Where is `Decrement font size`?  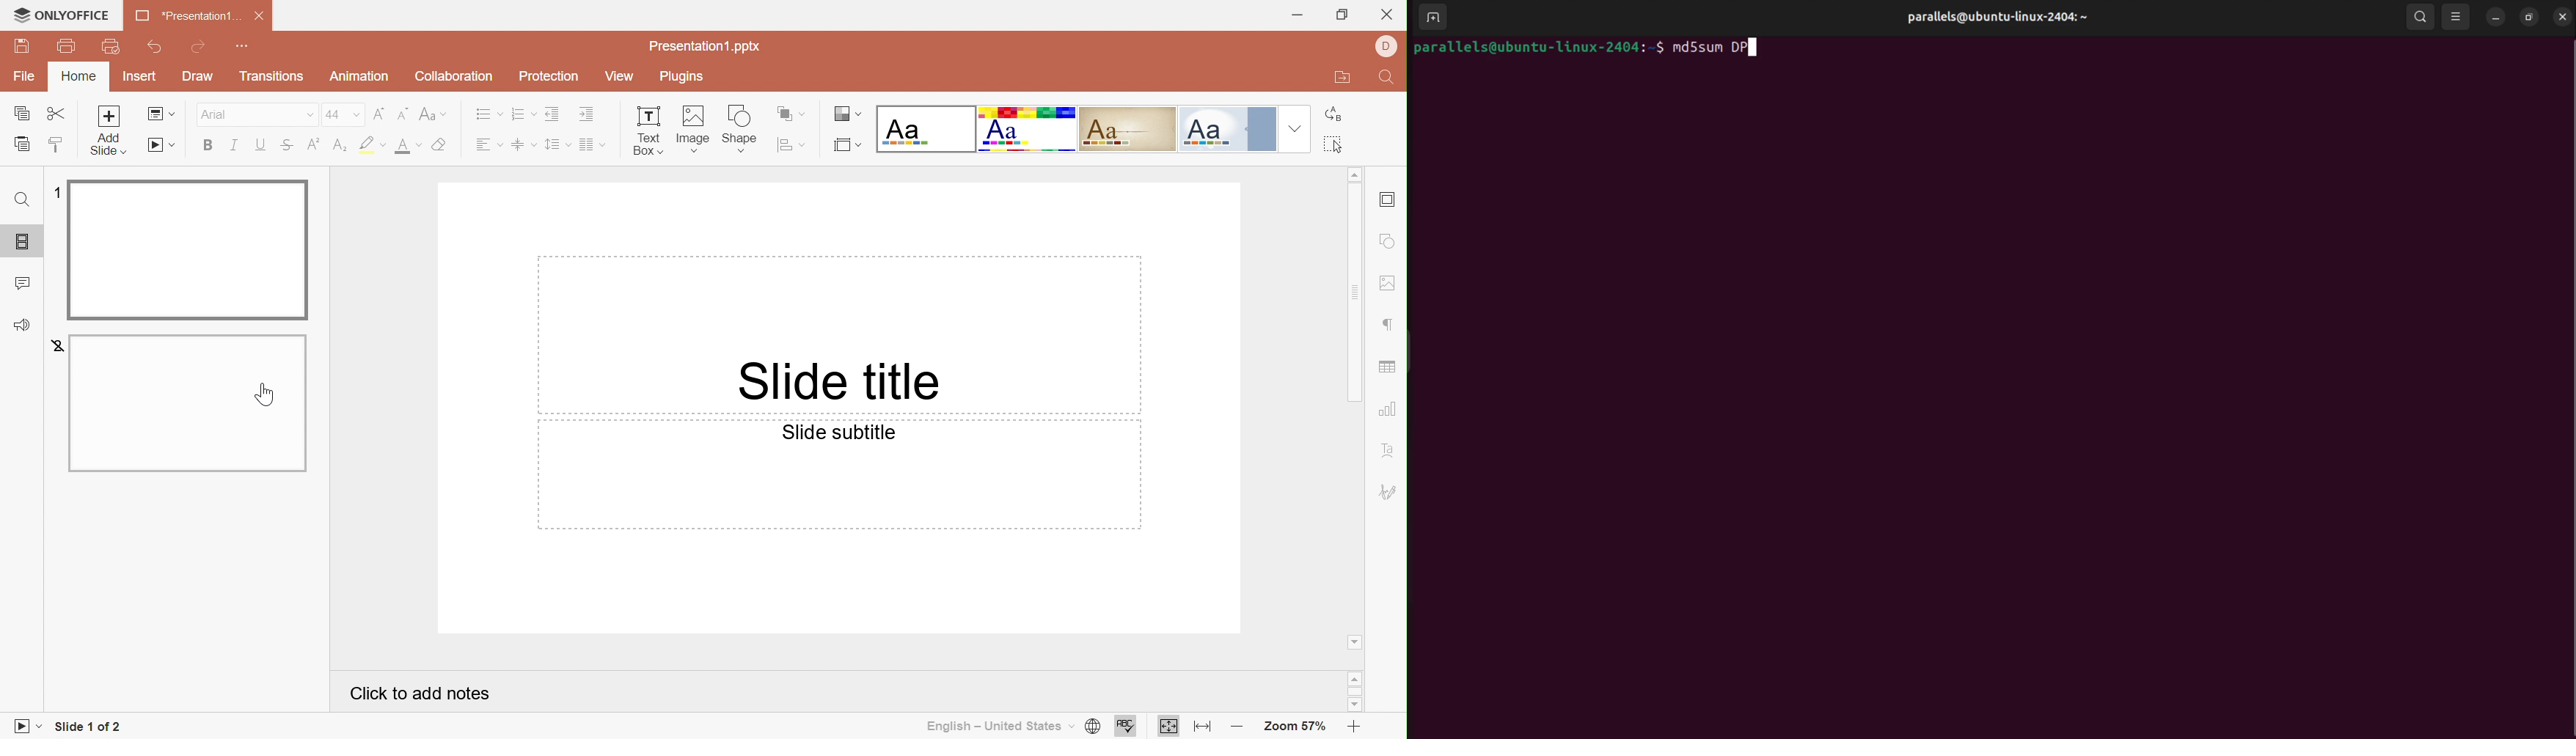 Decrement font size is located at coordinates (402, 113).